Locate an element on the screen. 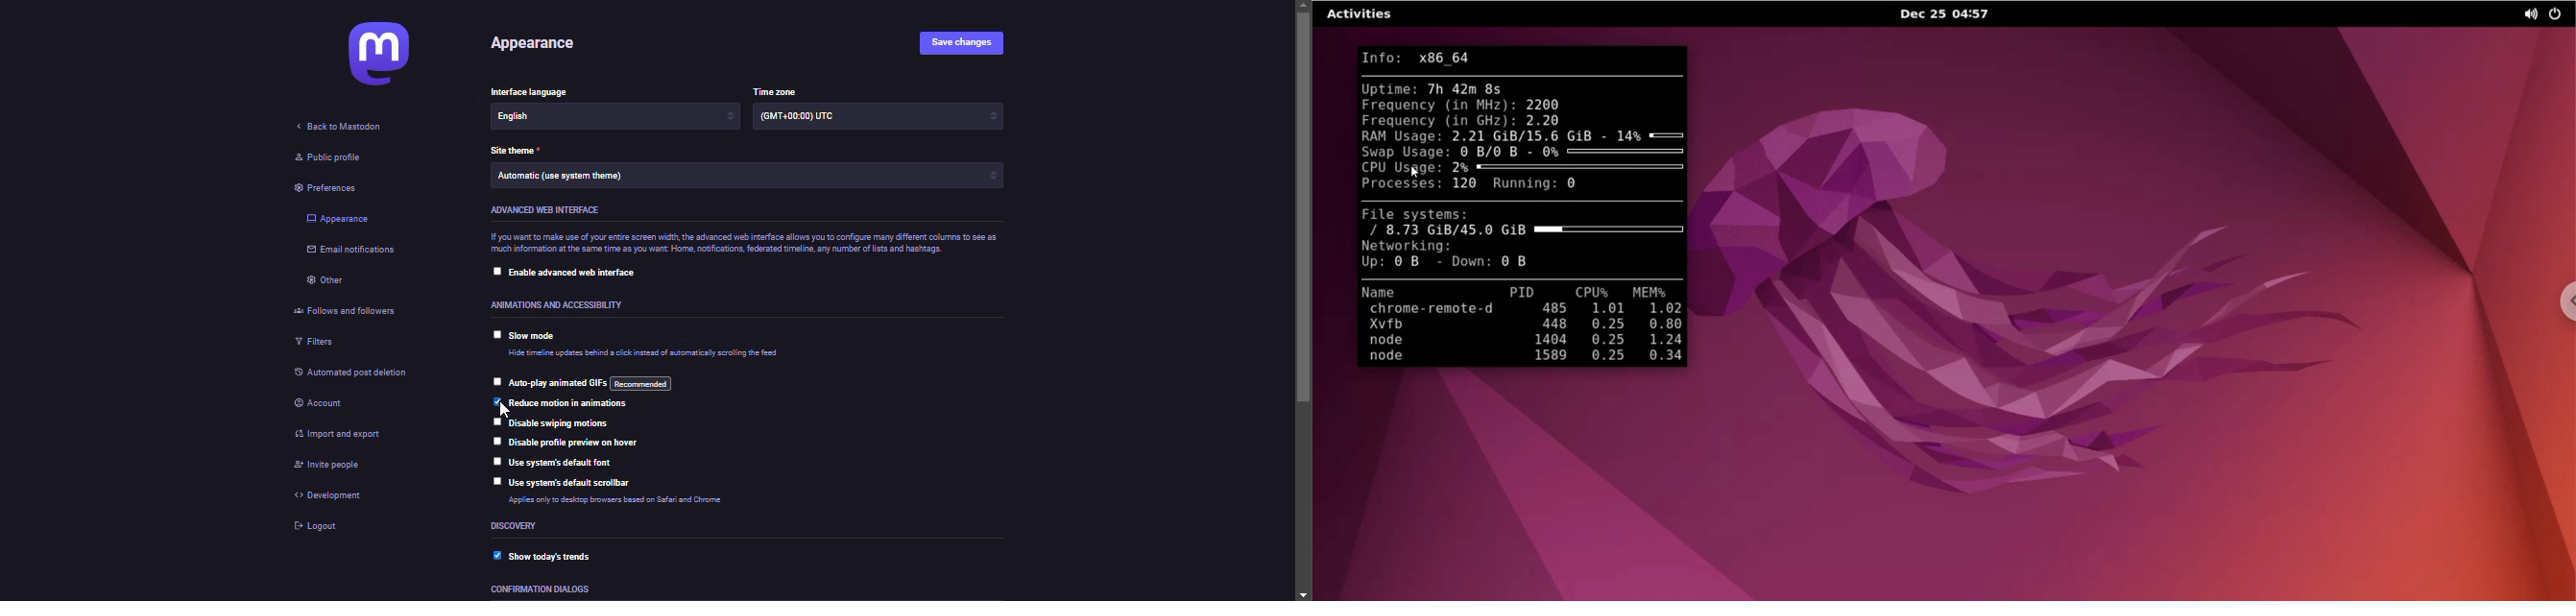 The image size is (2576, 616). automated post deletion is located at coordinates (349, 370).